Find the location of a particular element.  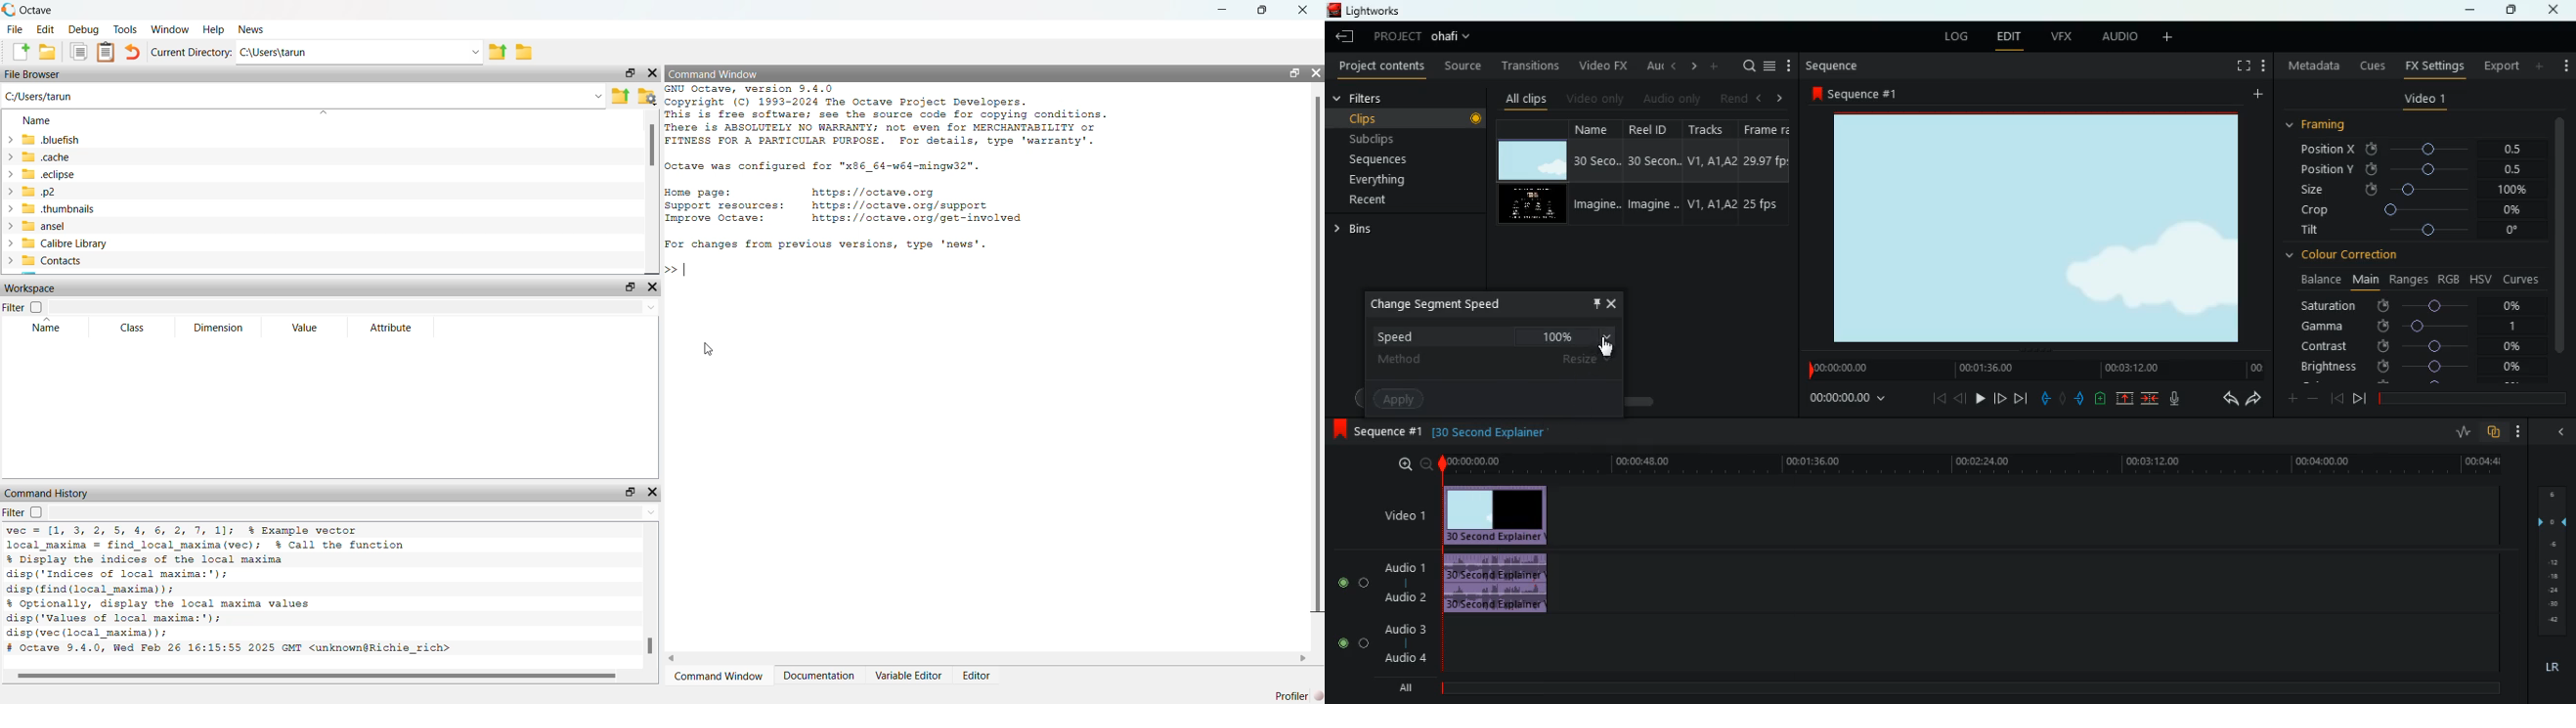

video fx is located at coordinates (1601, 65).